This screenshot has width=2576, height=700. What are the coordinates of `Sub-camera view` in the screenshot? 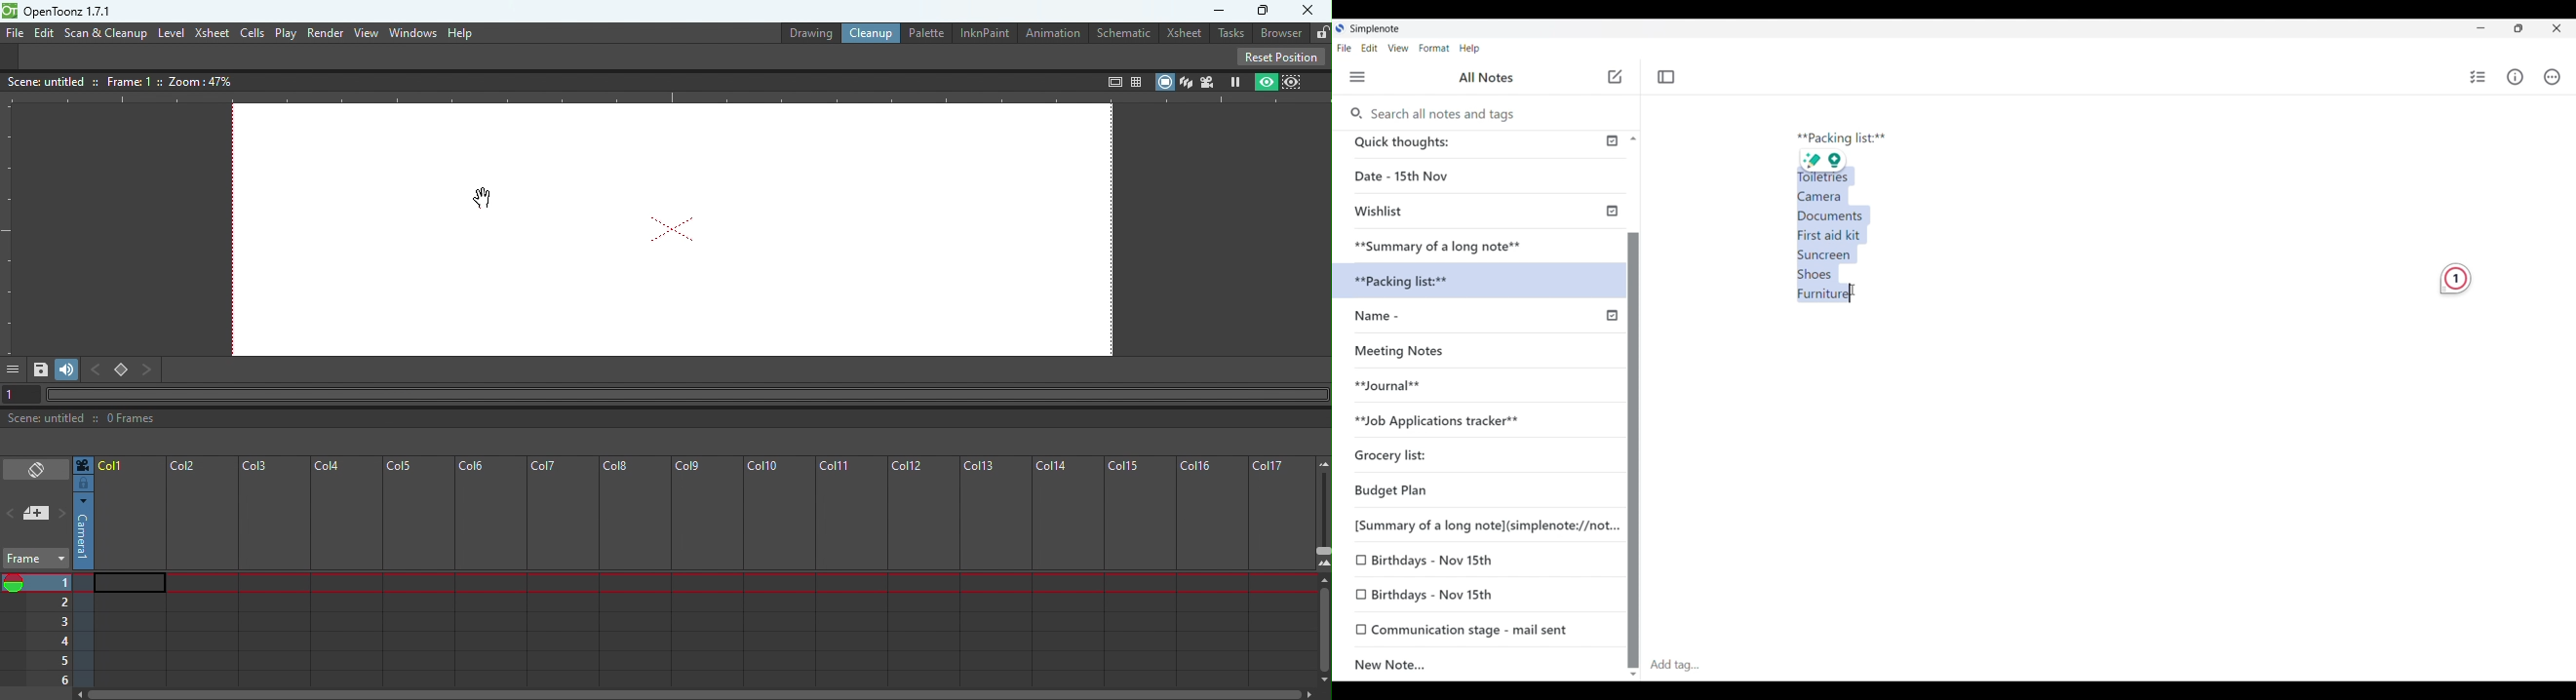 It's located at (1295, 80).